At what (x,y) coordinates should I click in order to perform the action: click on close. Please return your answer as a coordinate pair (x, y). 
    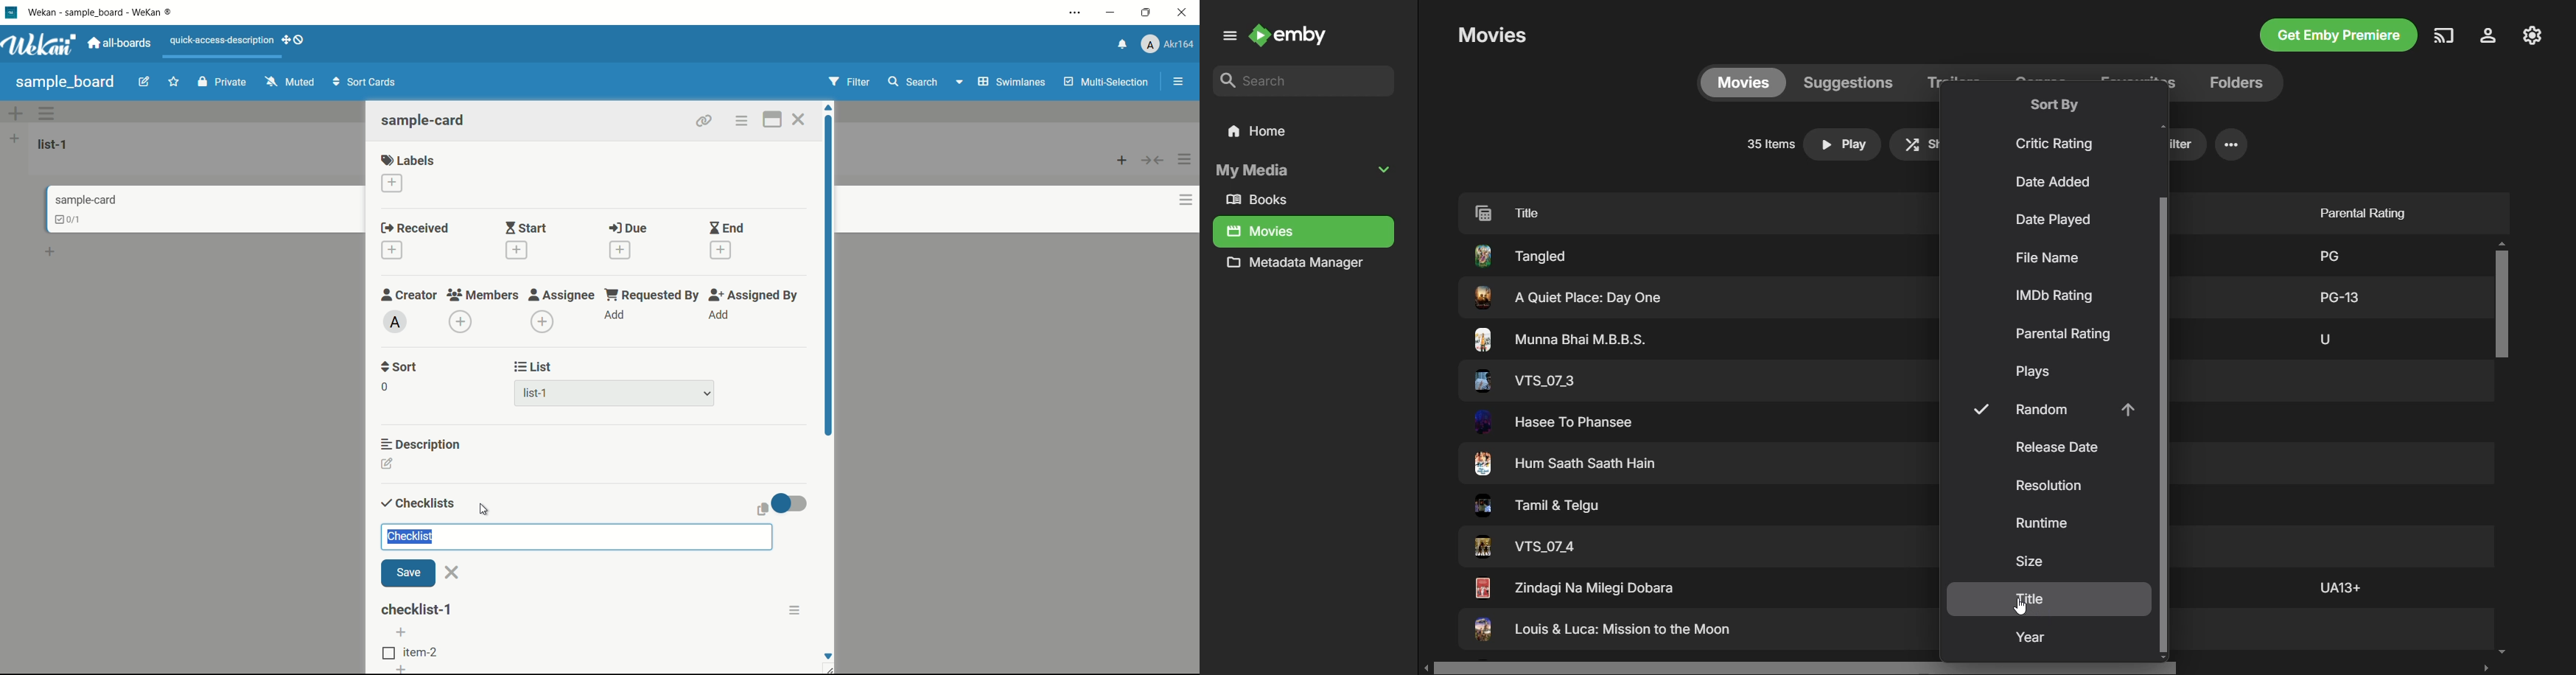
    Looking at the image, I should click on (452, 572).